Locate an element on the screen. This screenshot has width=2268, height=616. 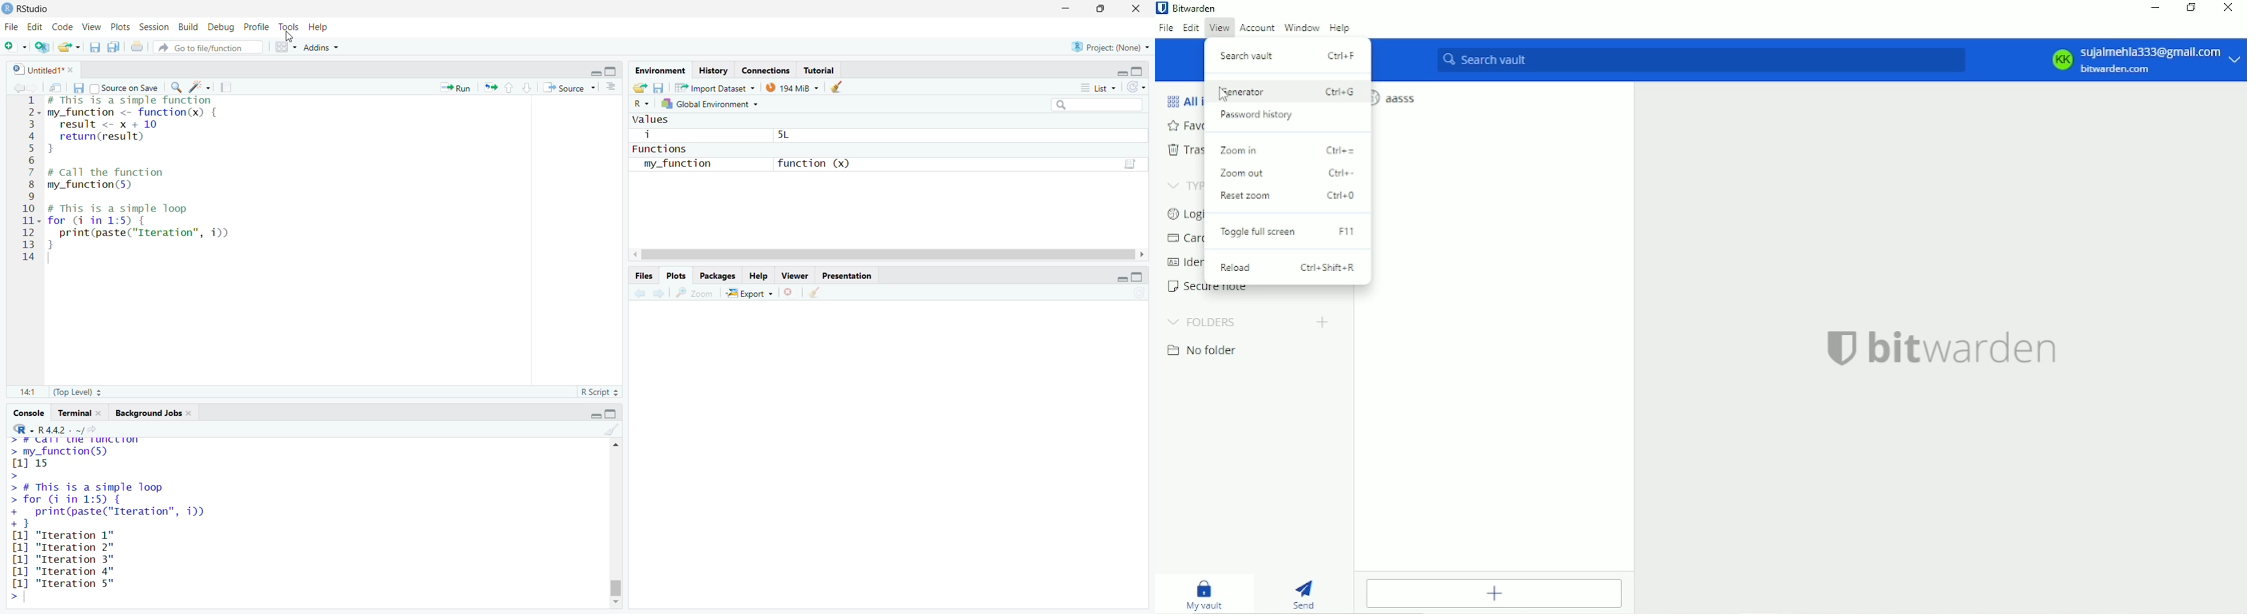
i is located at coordinates (650, 135).